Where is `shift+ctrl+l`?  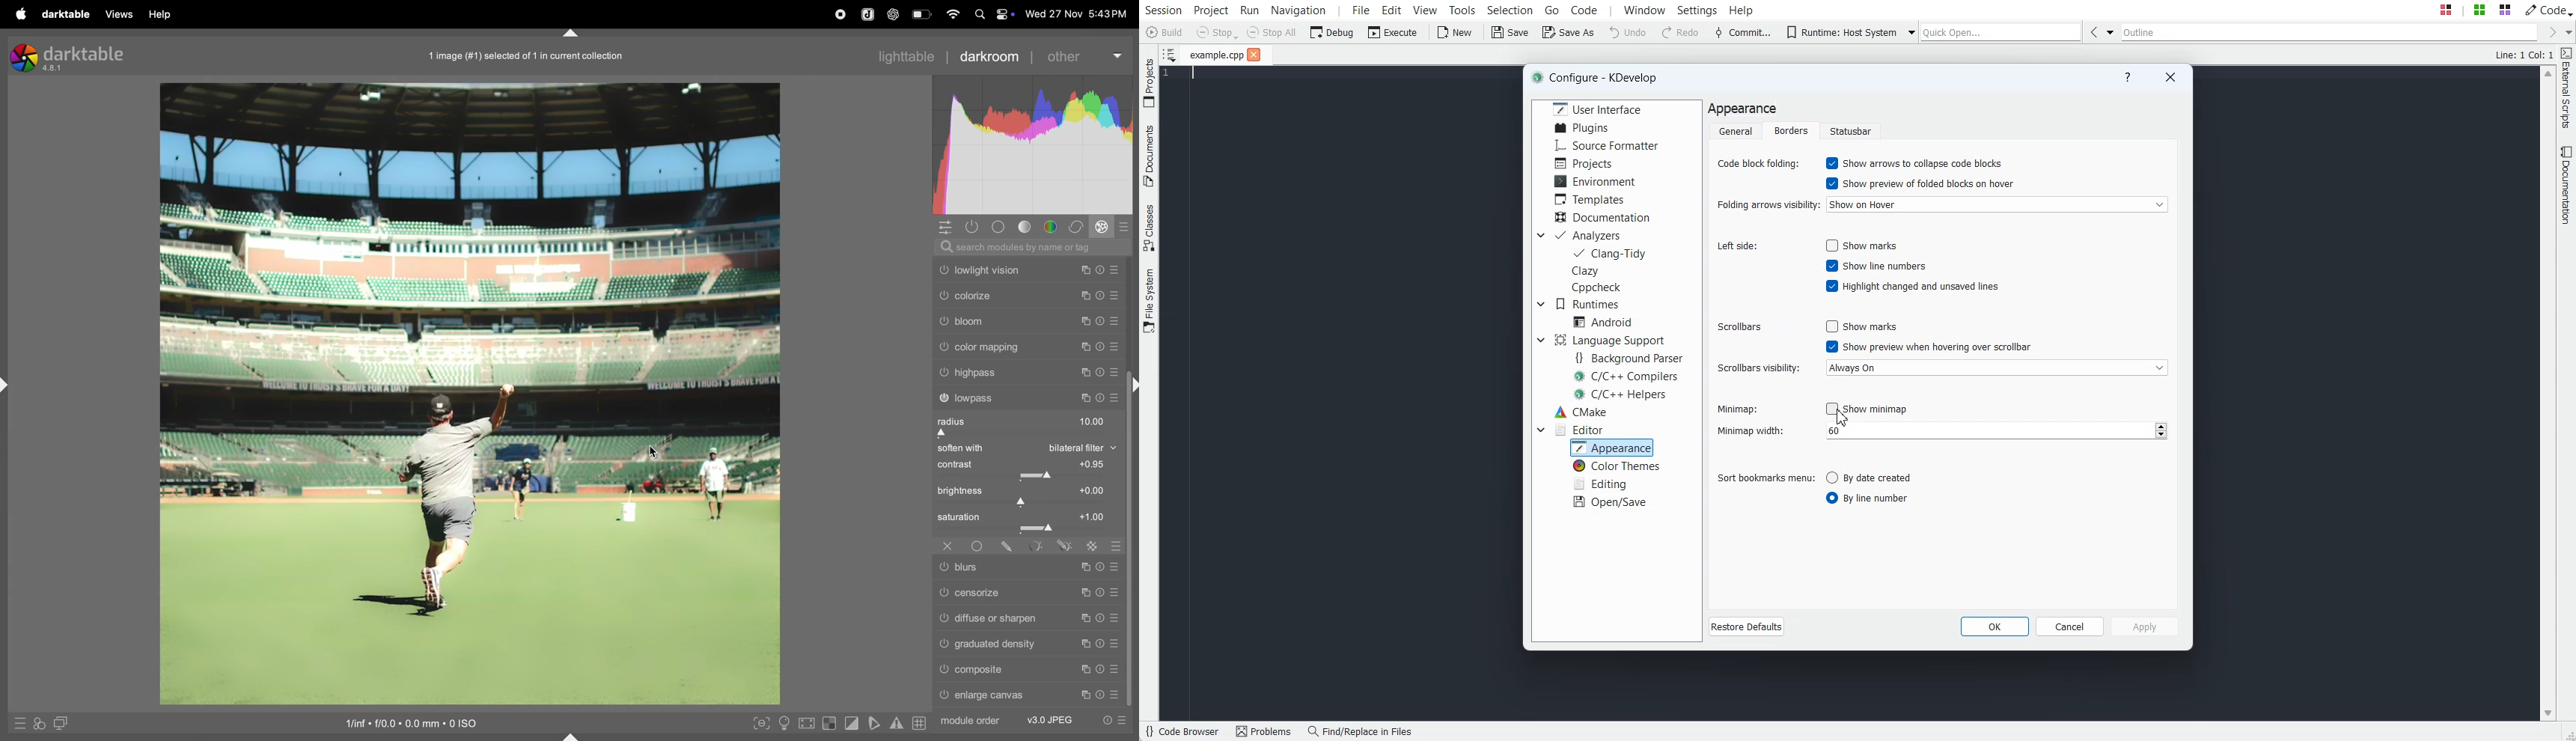 shift+ctrl+l is located at coordinates (7, 387).